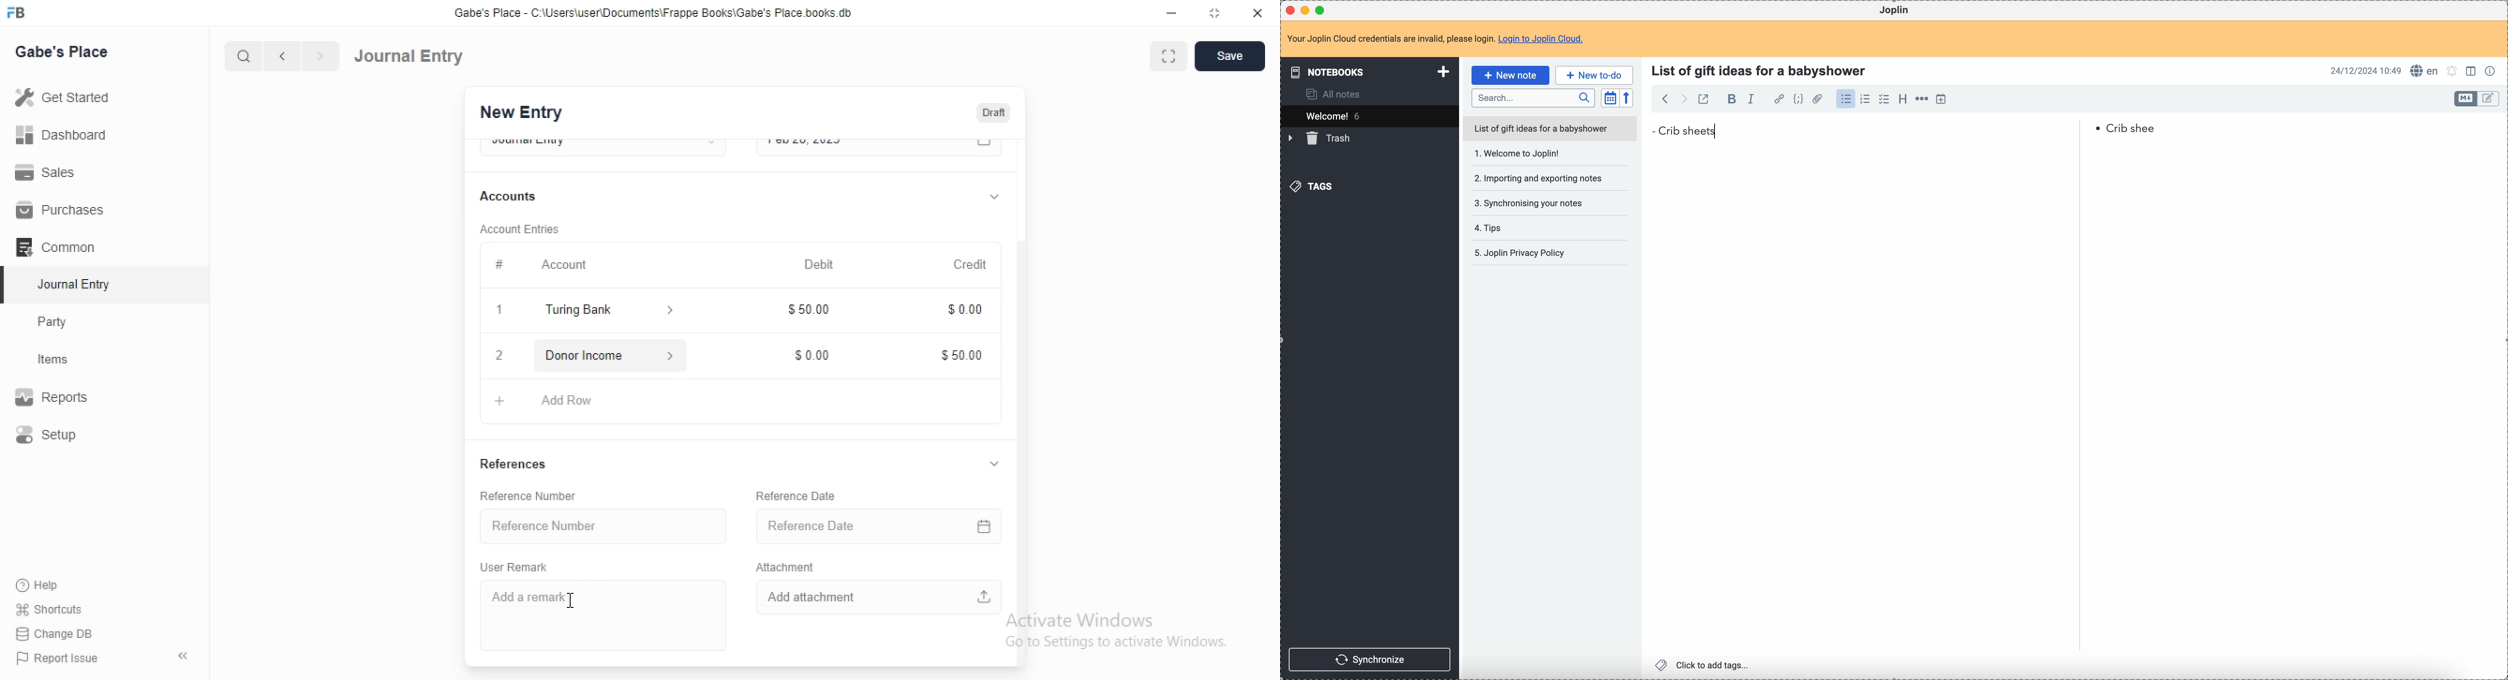 This screenshot has width=2520, height=700. I want to click on calender, so click(985, 147).